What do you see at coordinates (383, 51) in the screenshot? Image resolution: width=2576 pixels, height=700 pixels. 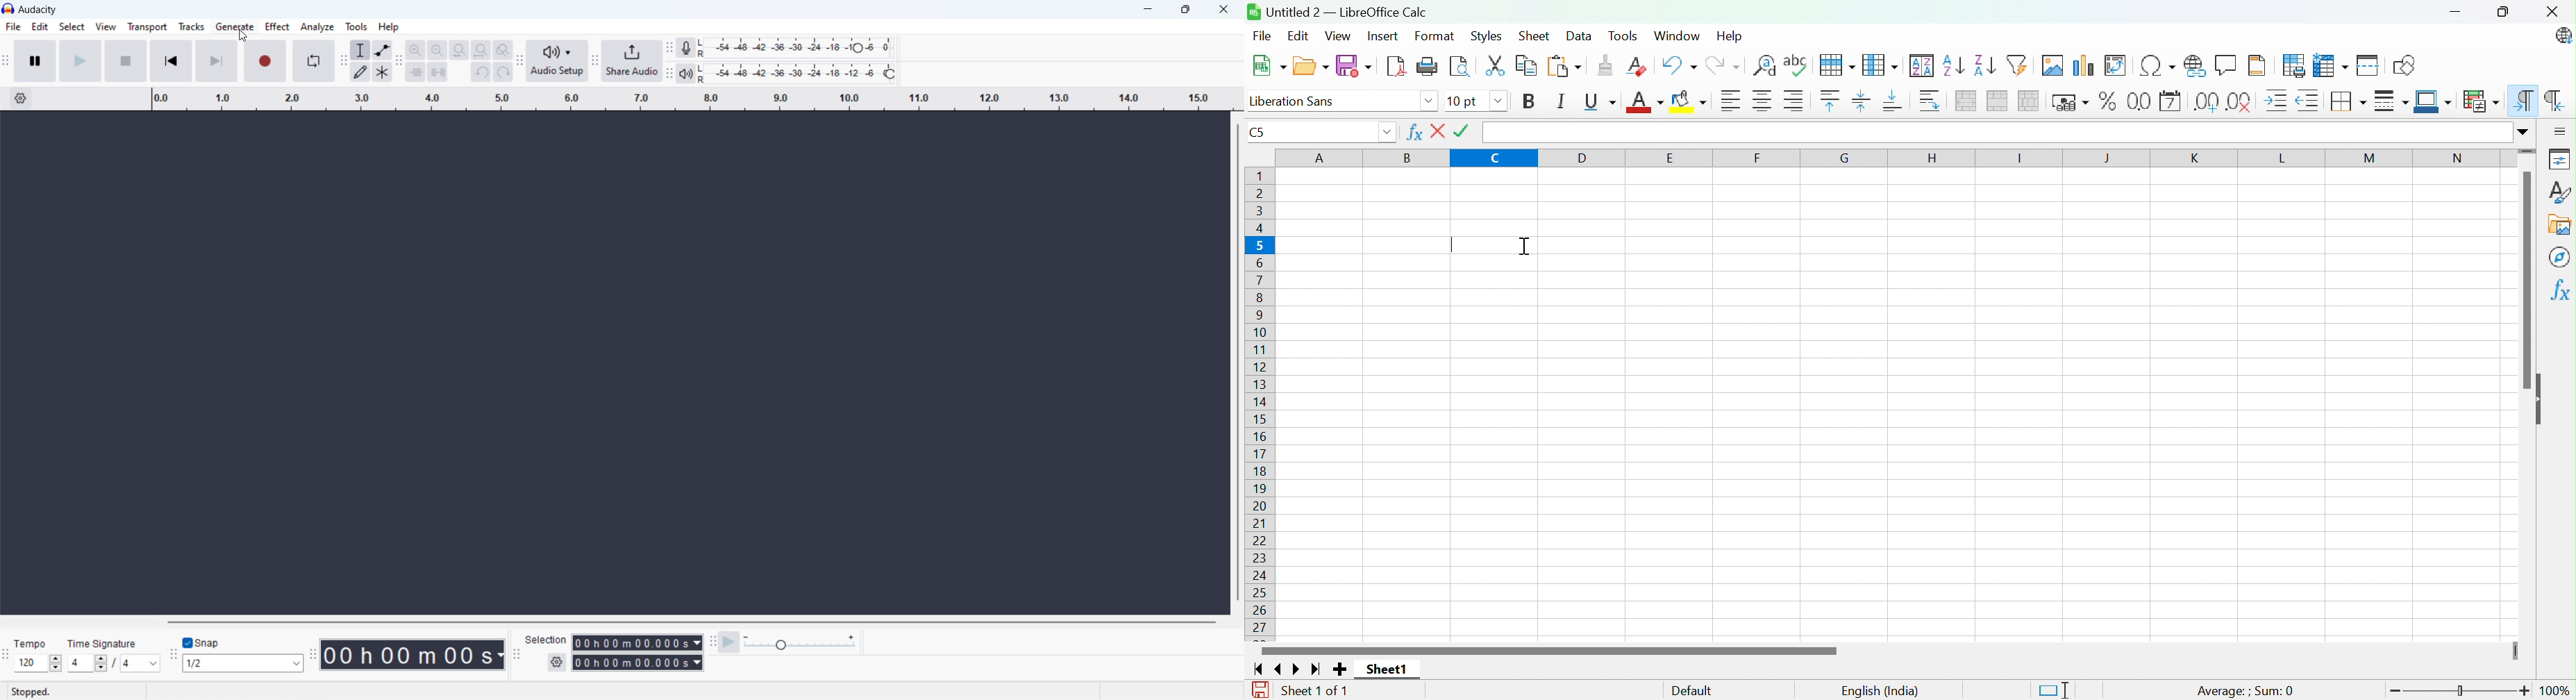 I see `envelop tool` at bounding box center [383, 51].